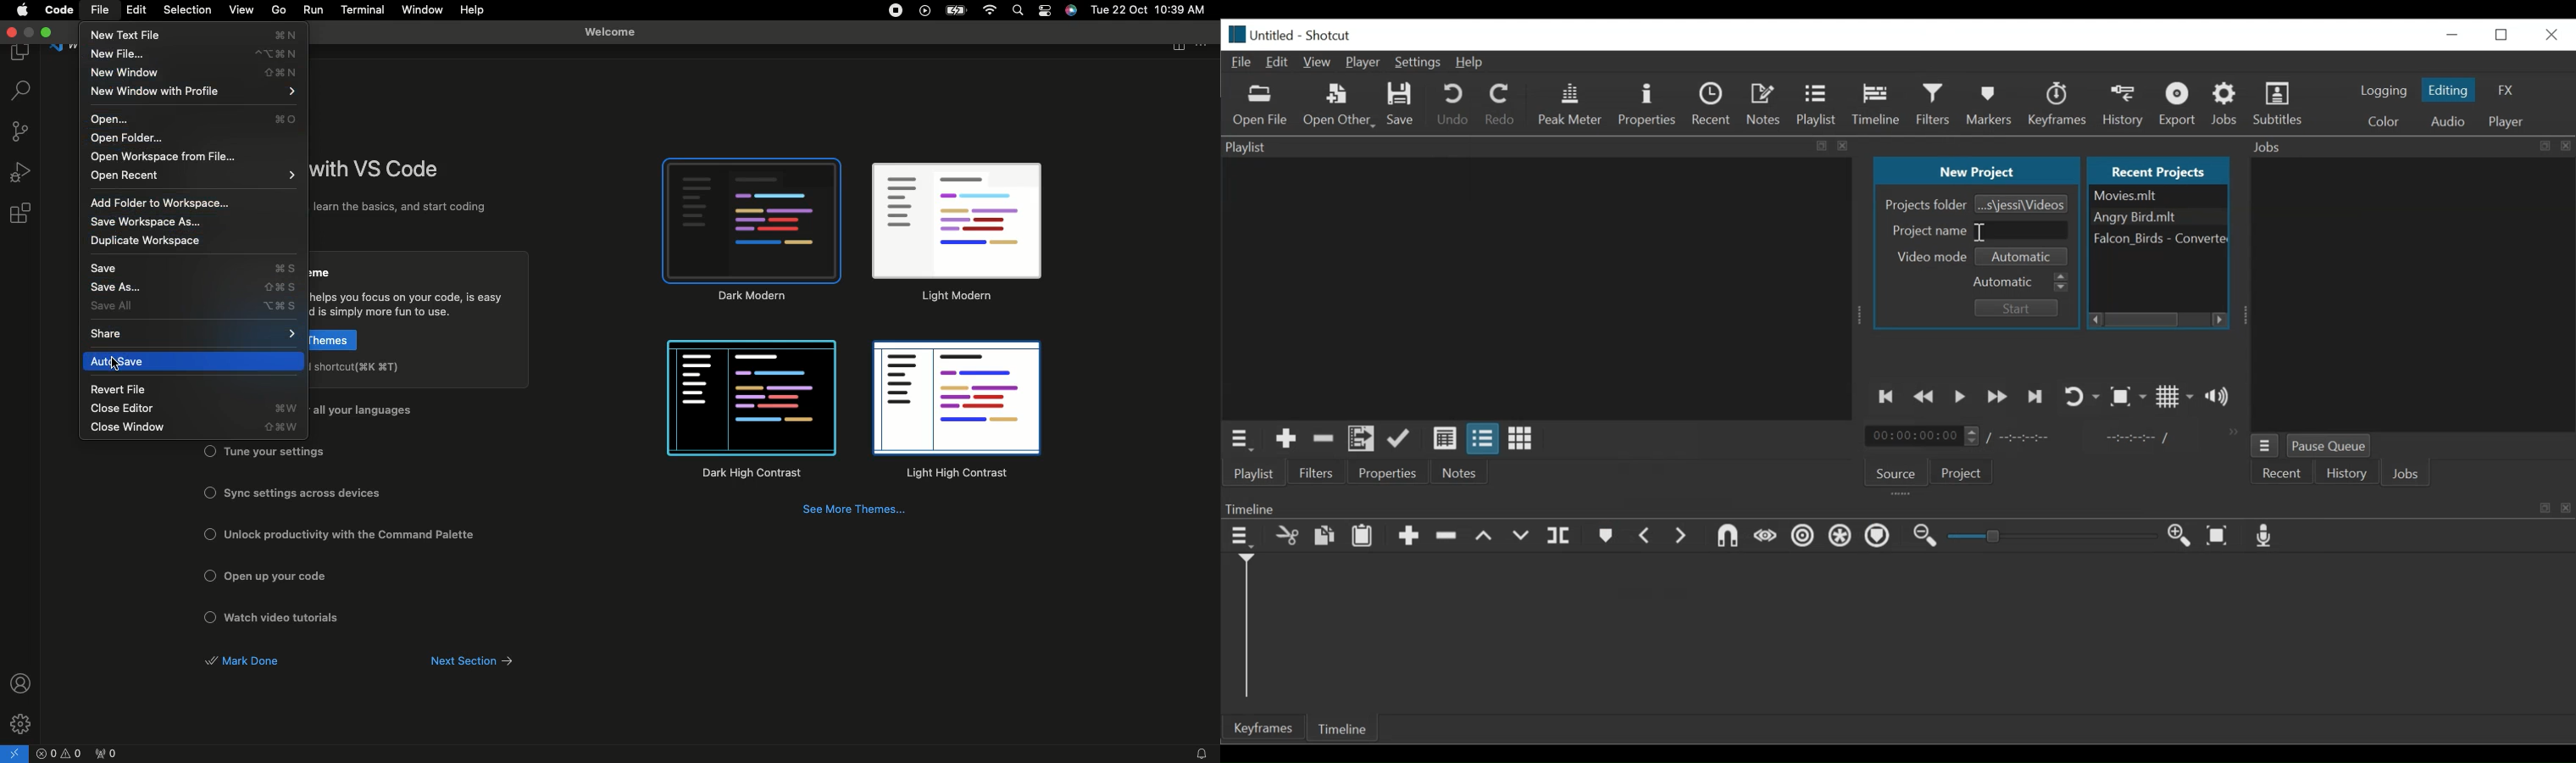 The width and height of the screenshot is (2576, 784). What do you see at coordinates (1317, 473) in the screenshot?
I see `Filters` at bounding box center [1317, 473].